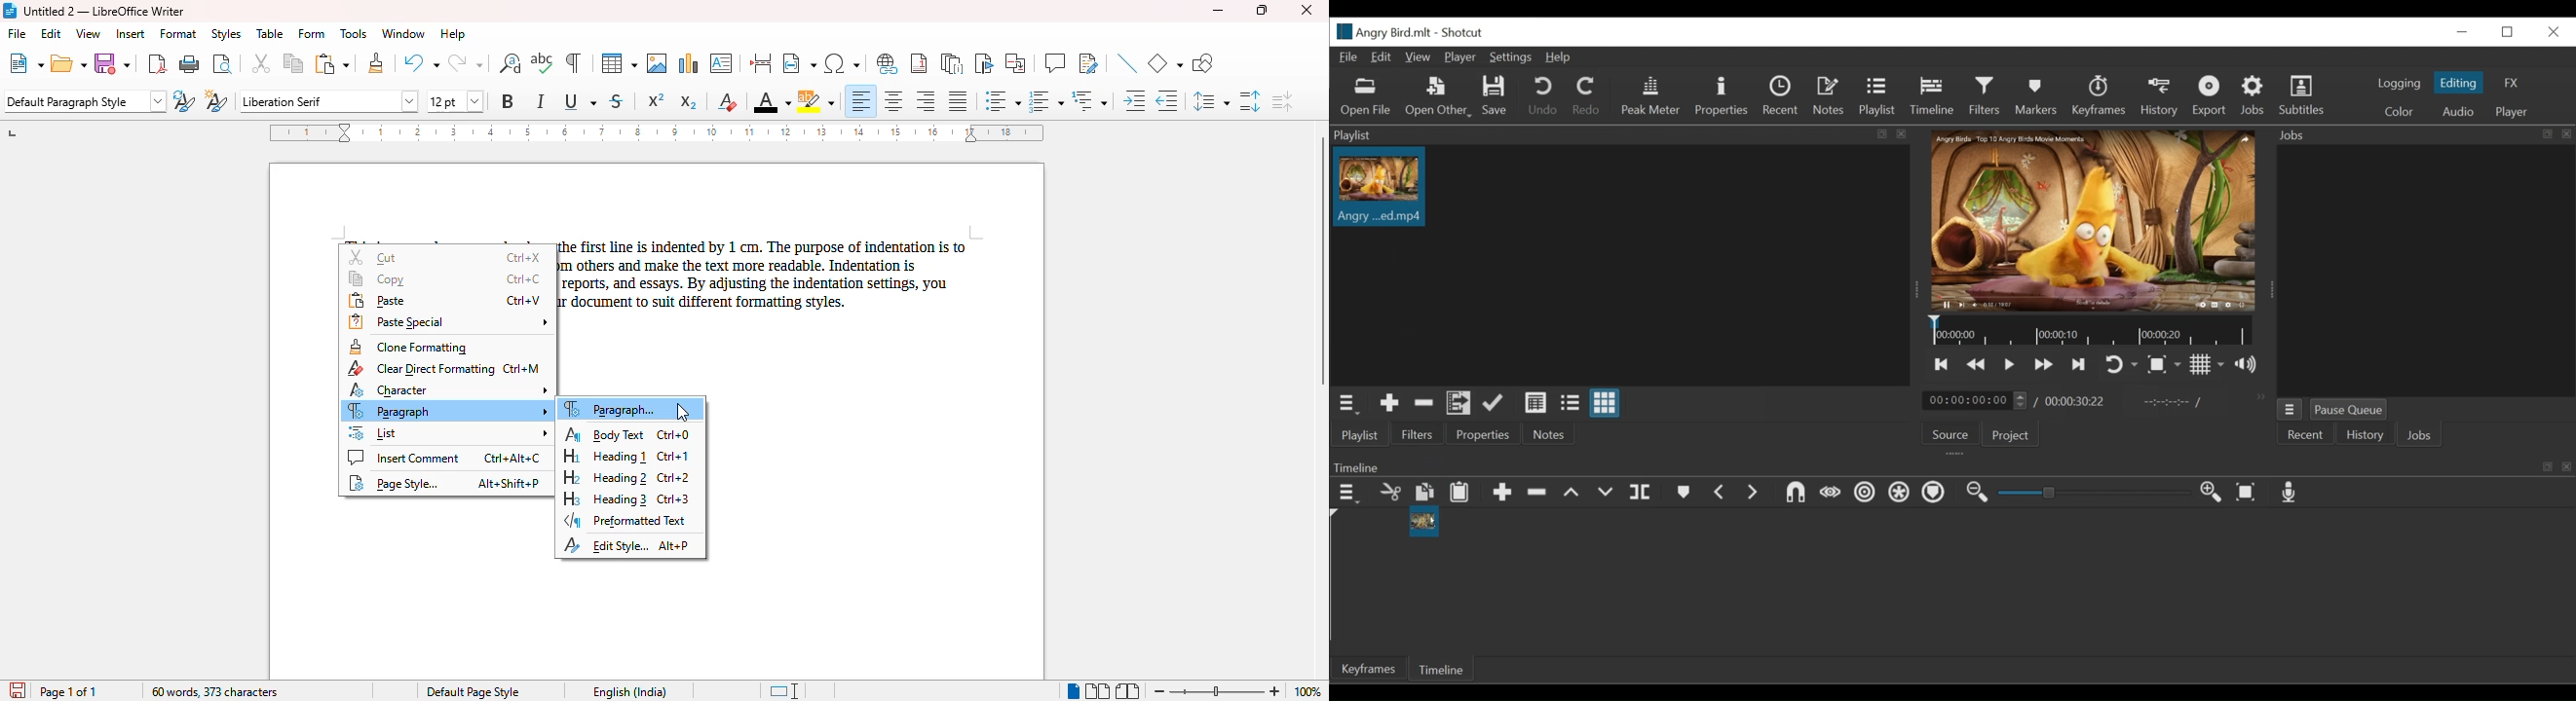  I want to click on single-page view, so click(1073, 691).